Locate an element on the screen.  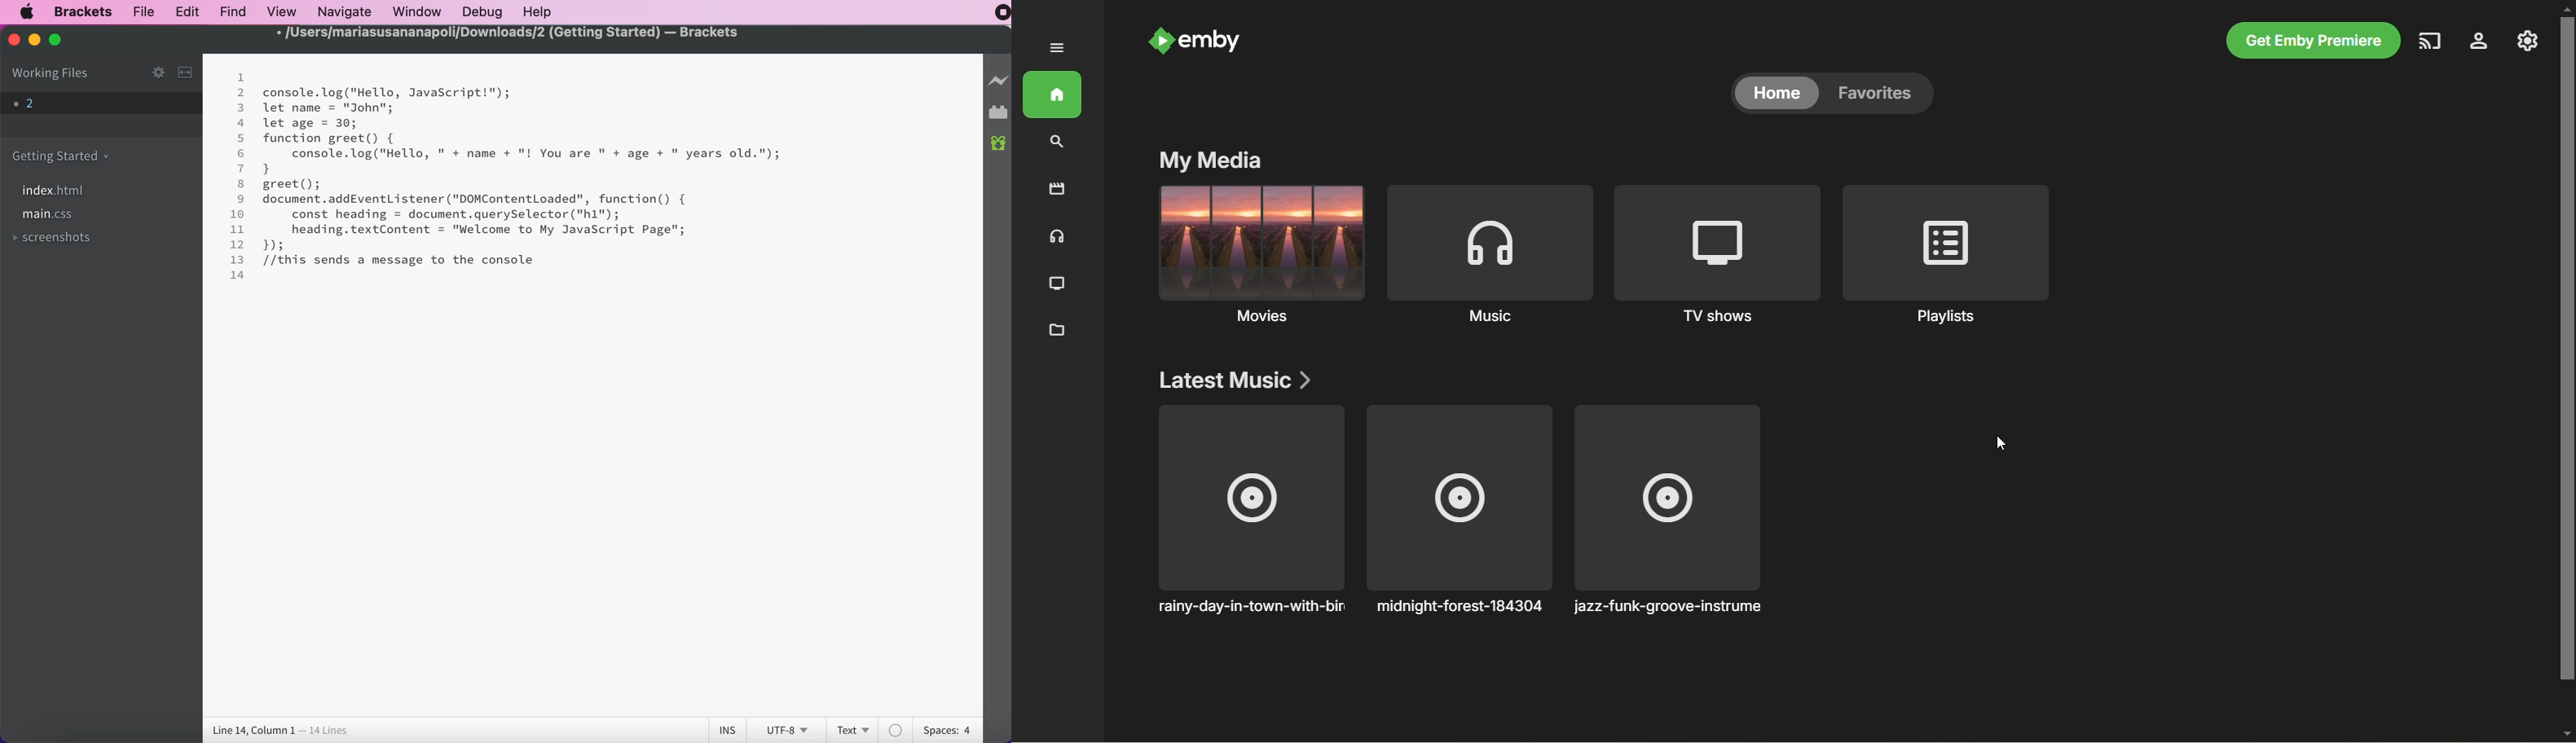
"//this sends a message to the console" - comment added is located at coordinates (399, 260).